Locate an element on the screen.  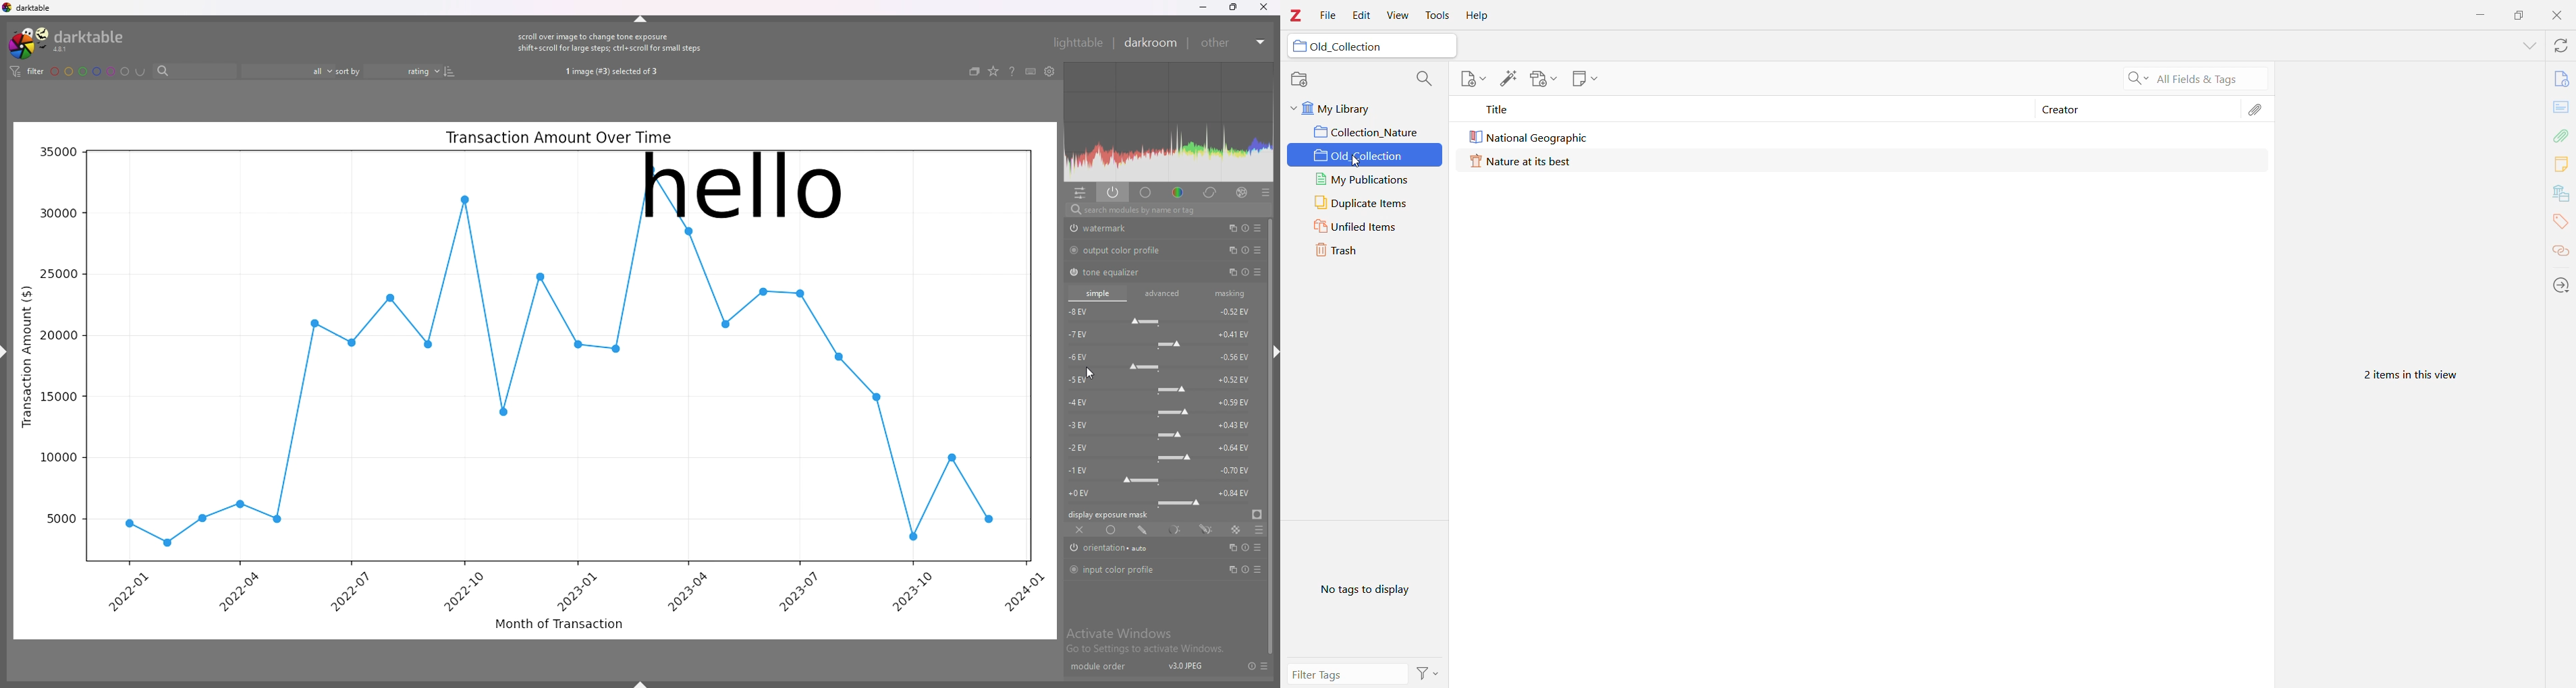
Month of Transaction is located at coordinates (559, 623).